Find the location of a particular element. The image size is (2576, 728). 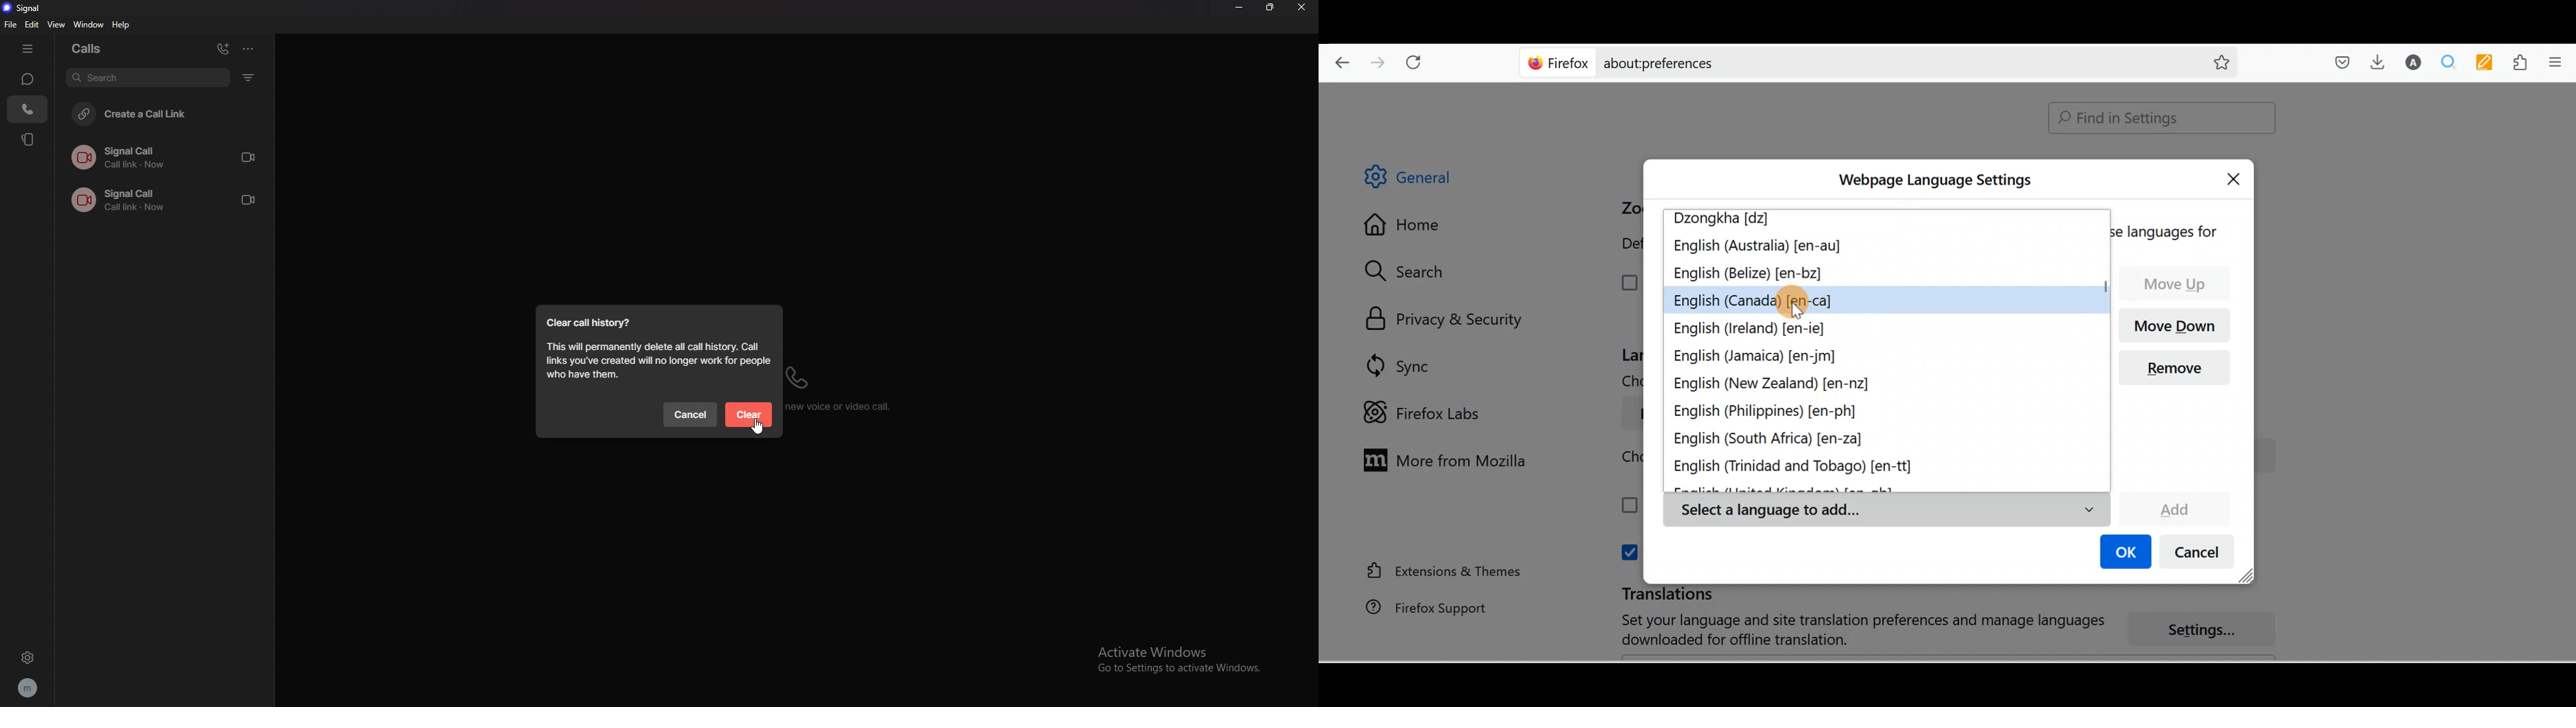

create call link is located at coordinates (162, 116).